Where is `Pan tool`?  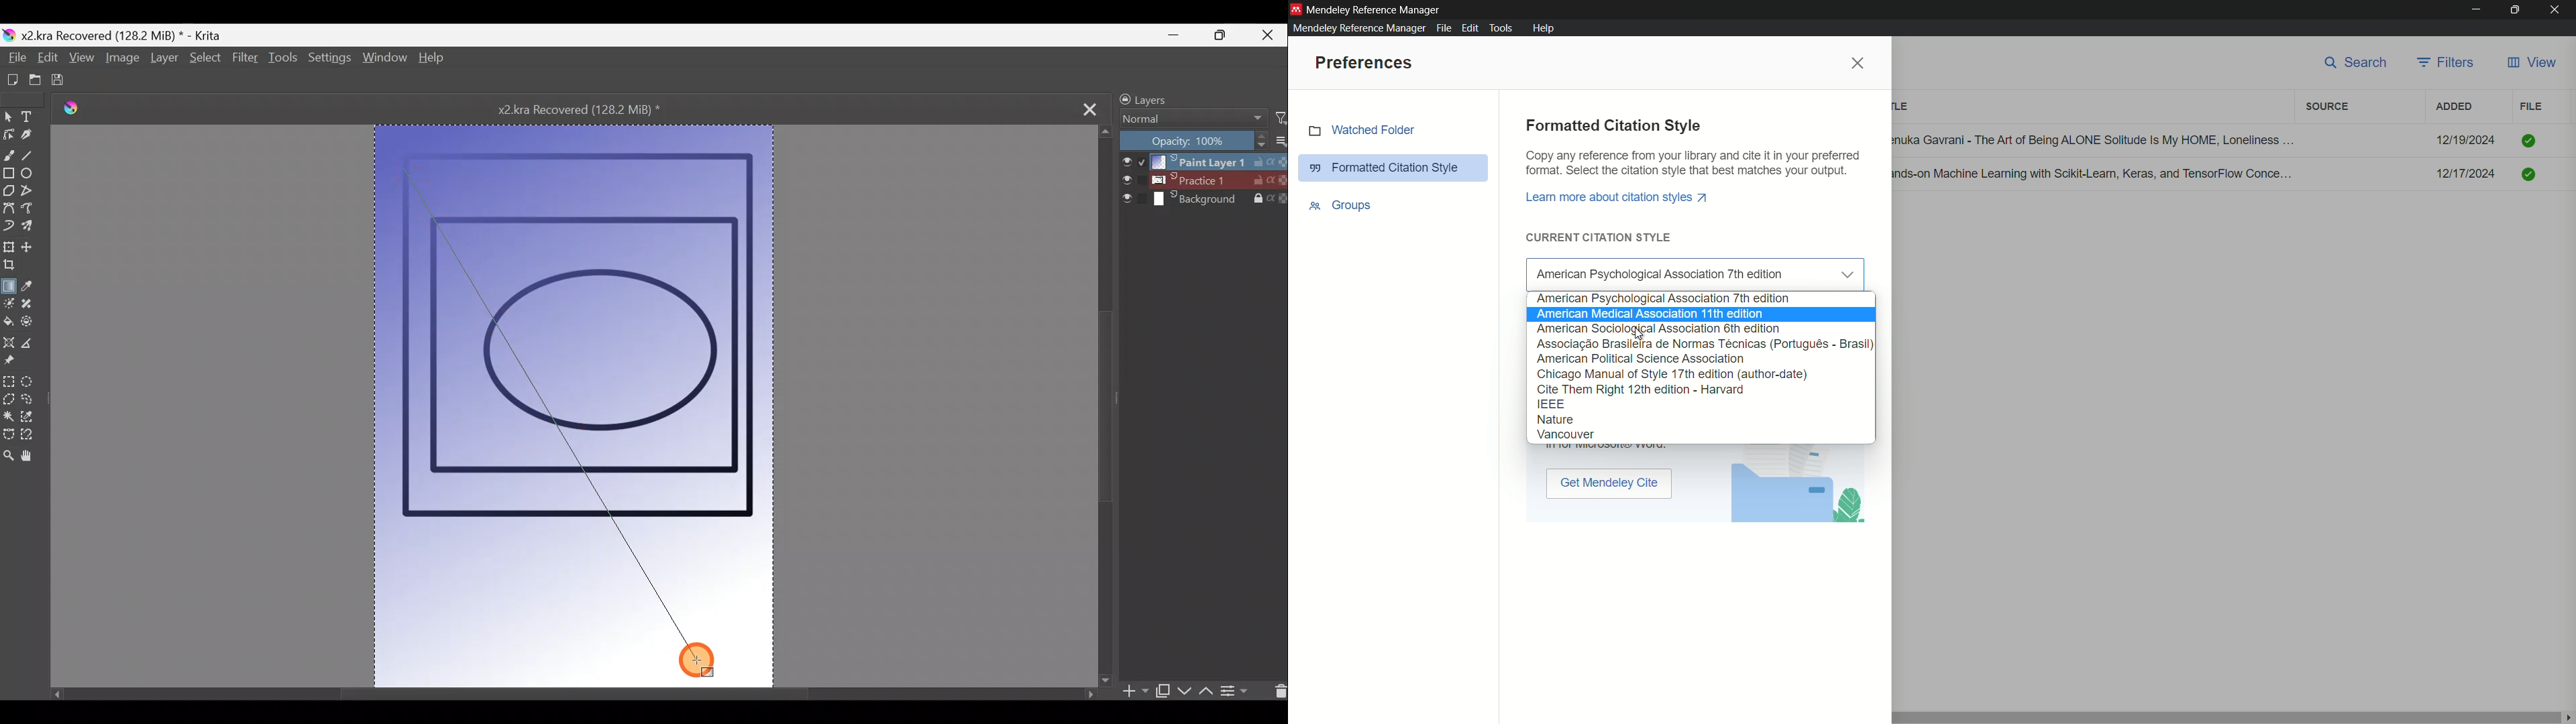 Pan tool is located at coordinates (31, 459).